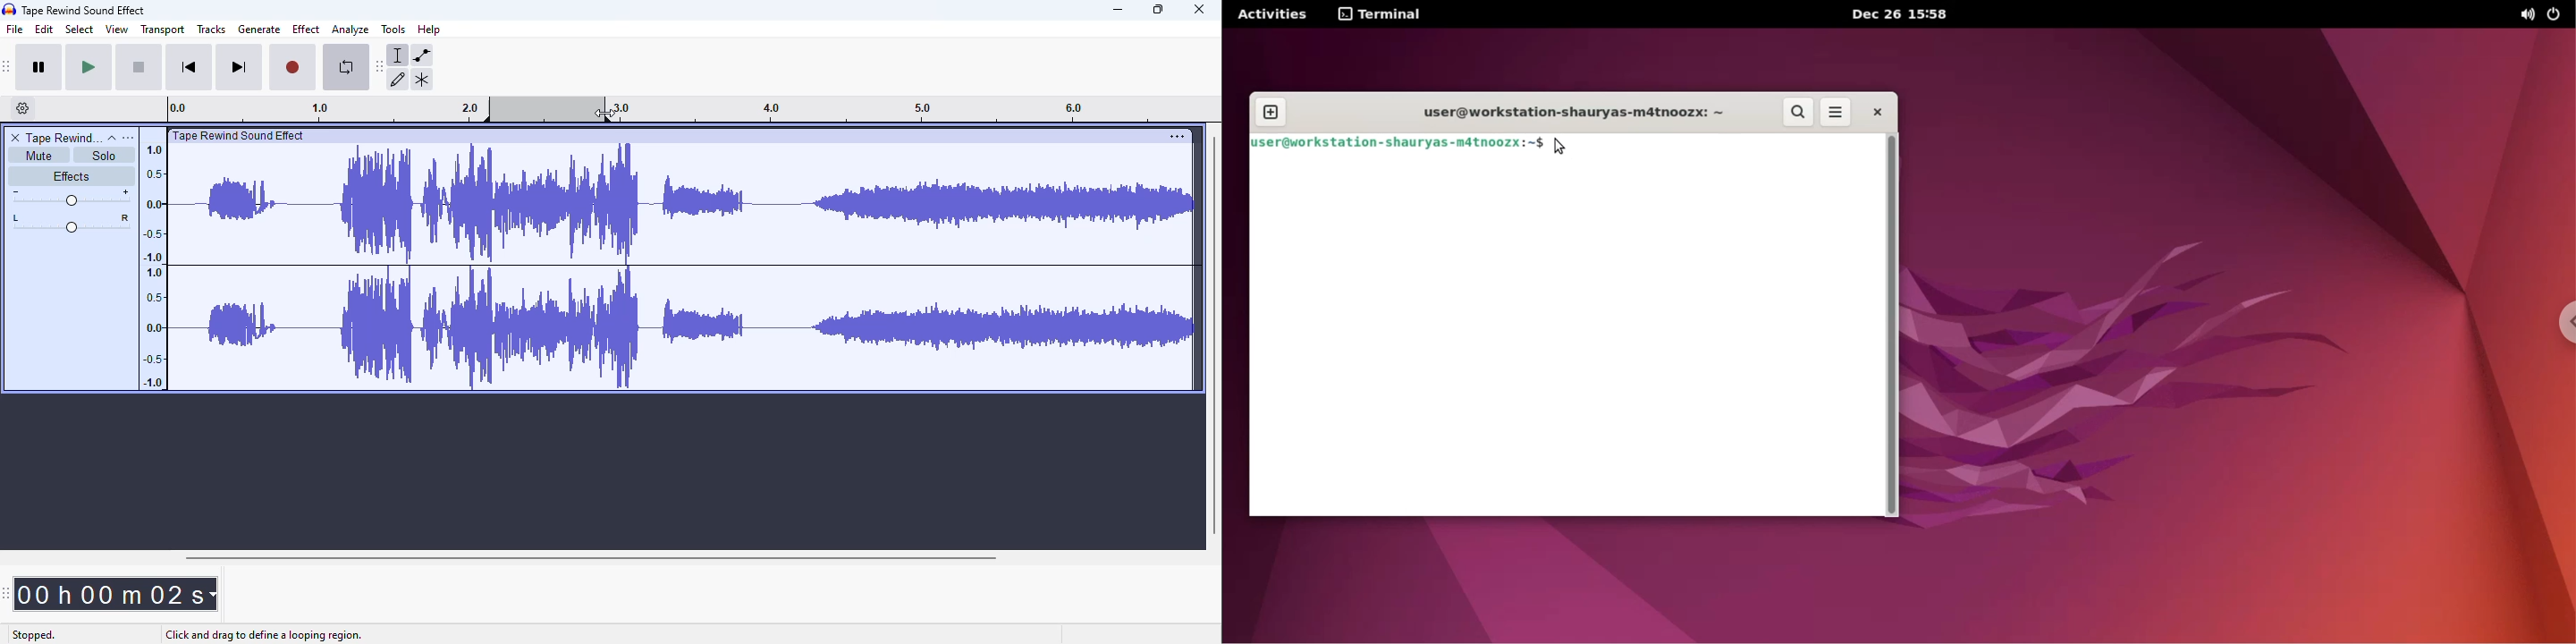  I want to click on audacity tools toolbar, so click(380, 65).